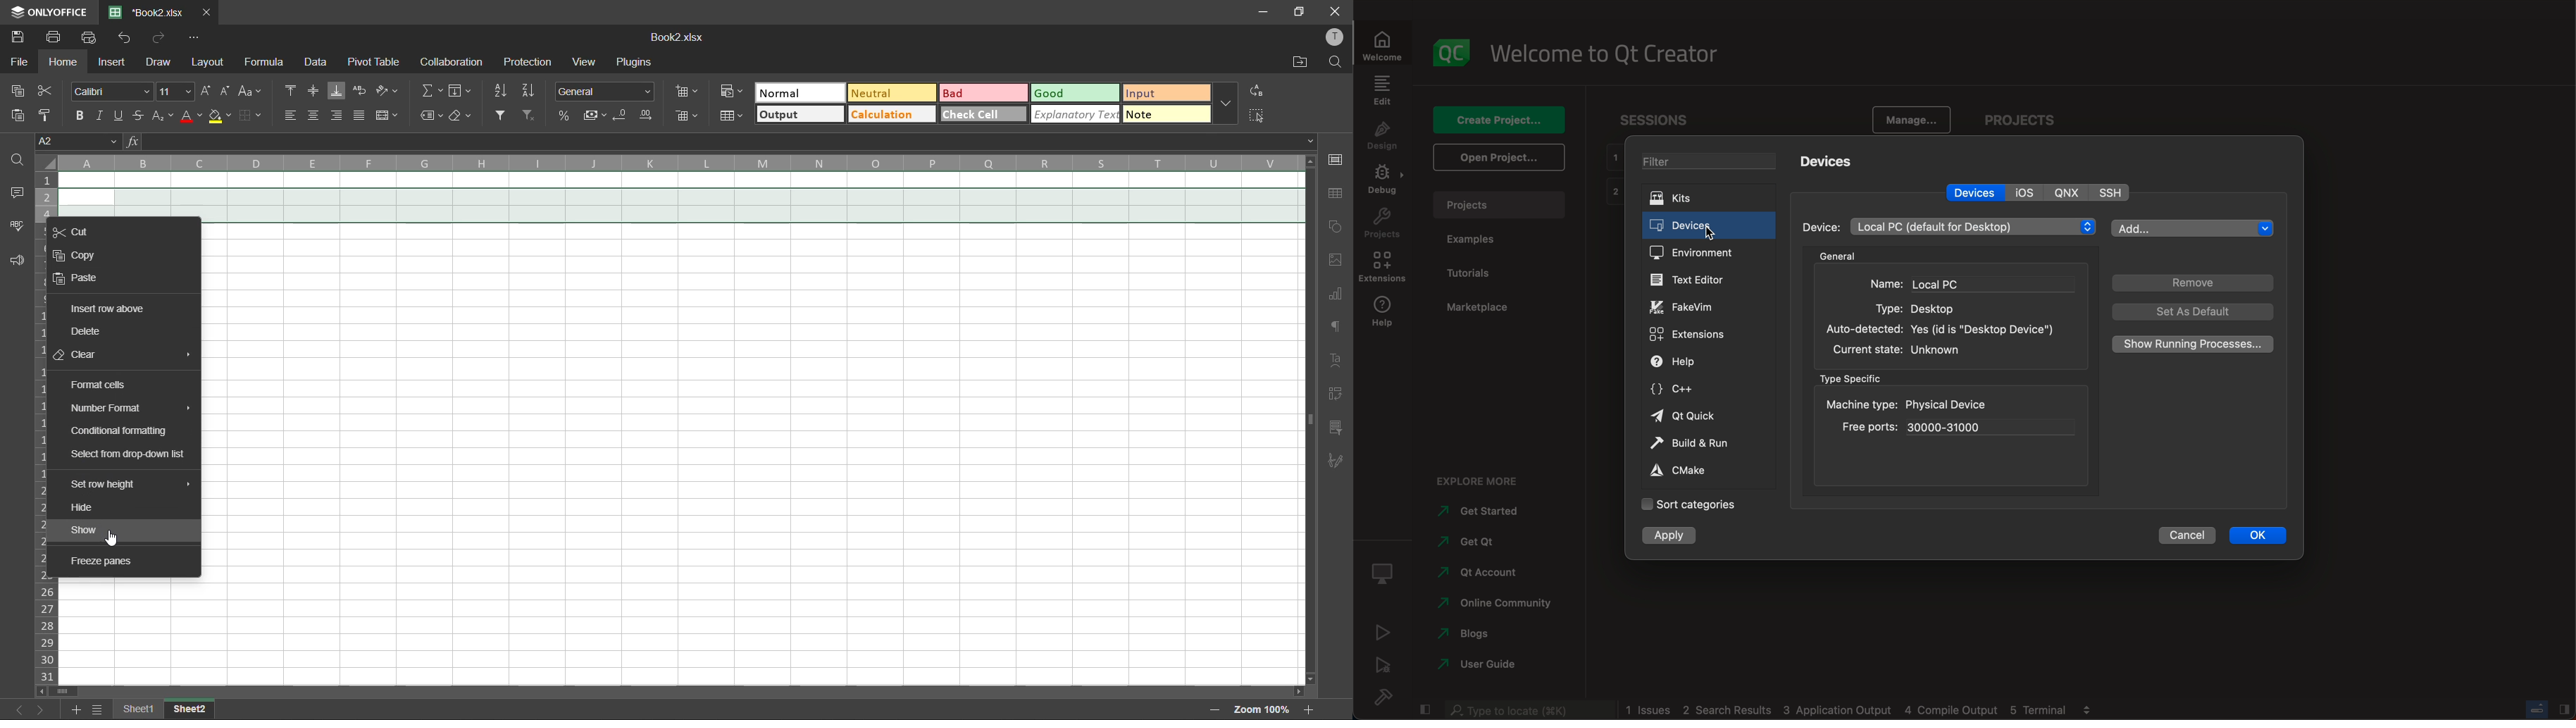 The height and width of the screenshot is (728, 2576). What do you see at coordinates (2190, 345) in the screenshot?
I see `show running processes...` at bounding box center [2190, 345].